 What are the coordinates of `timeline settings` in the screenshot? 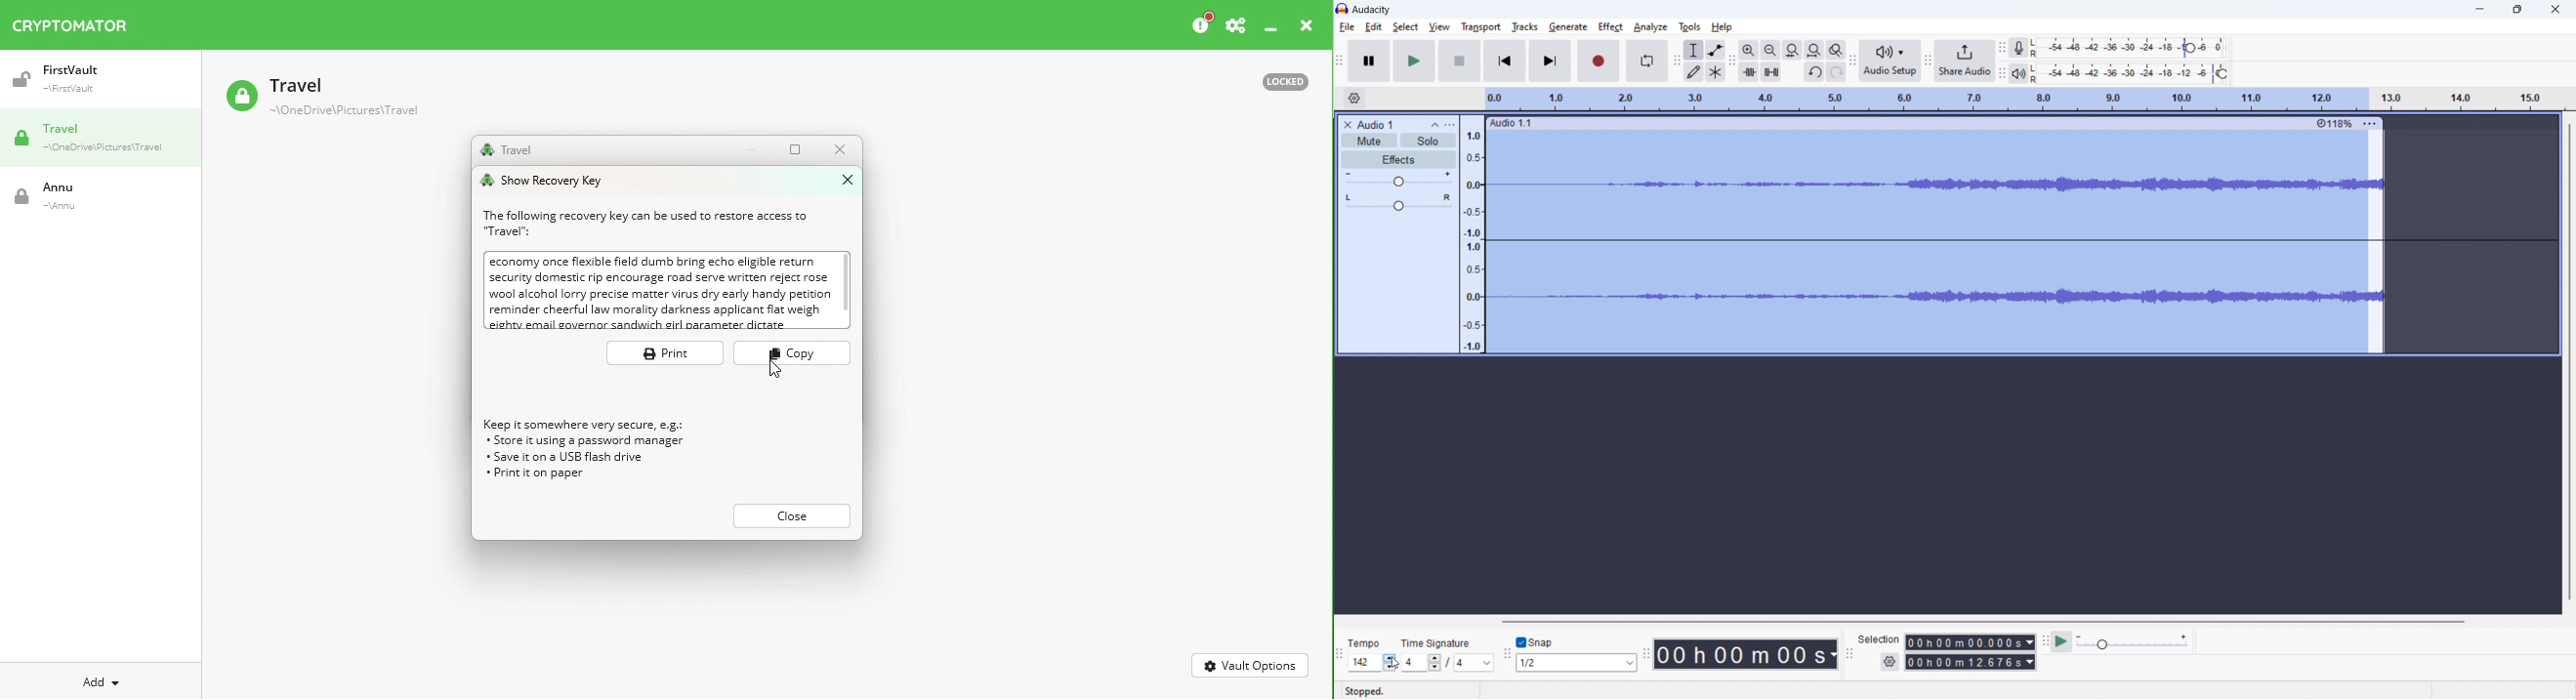 It's located at (1355, 98).